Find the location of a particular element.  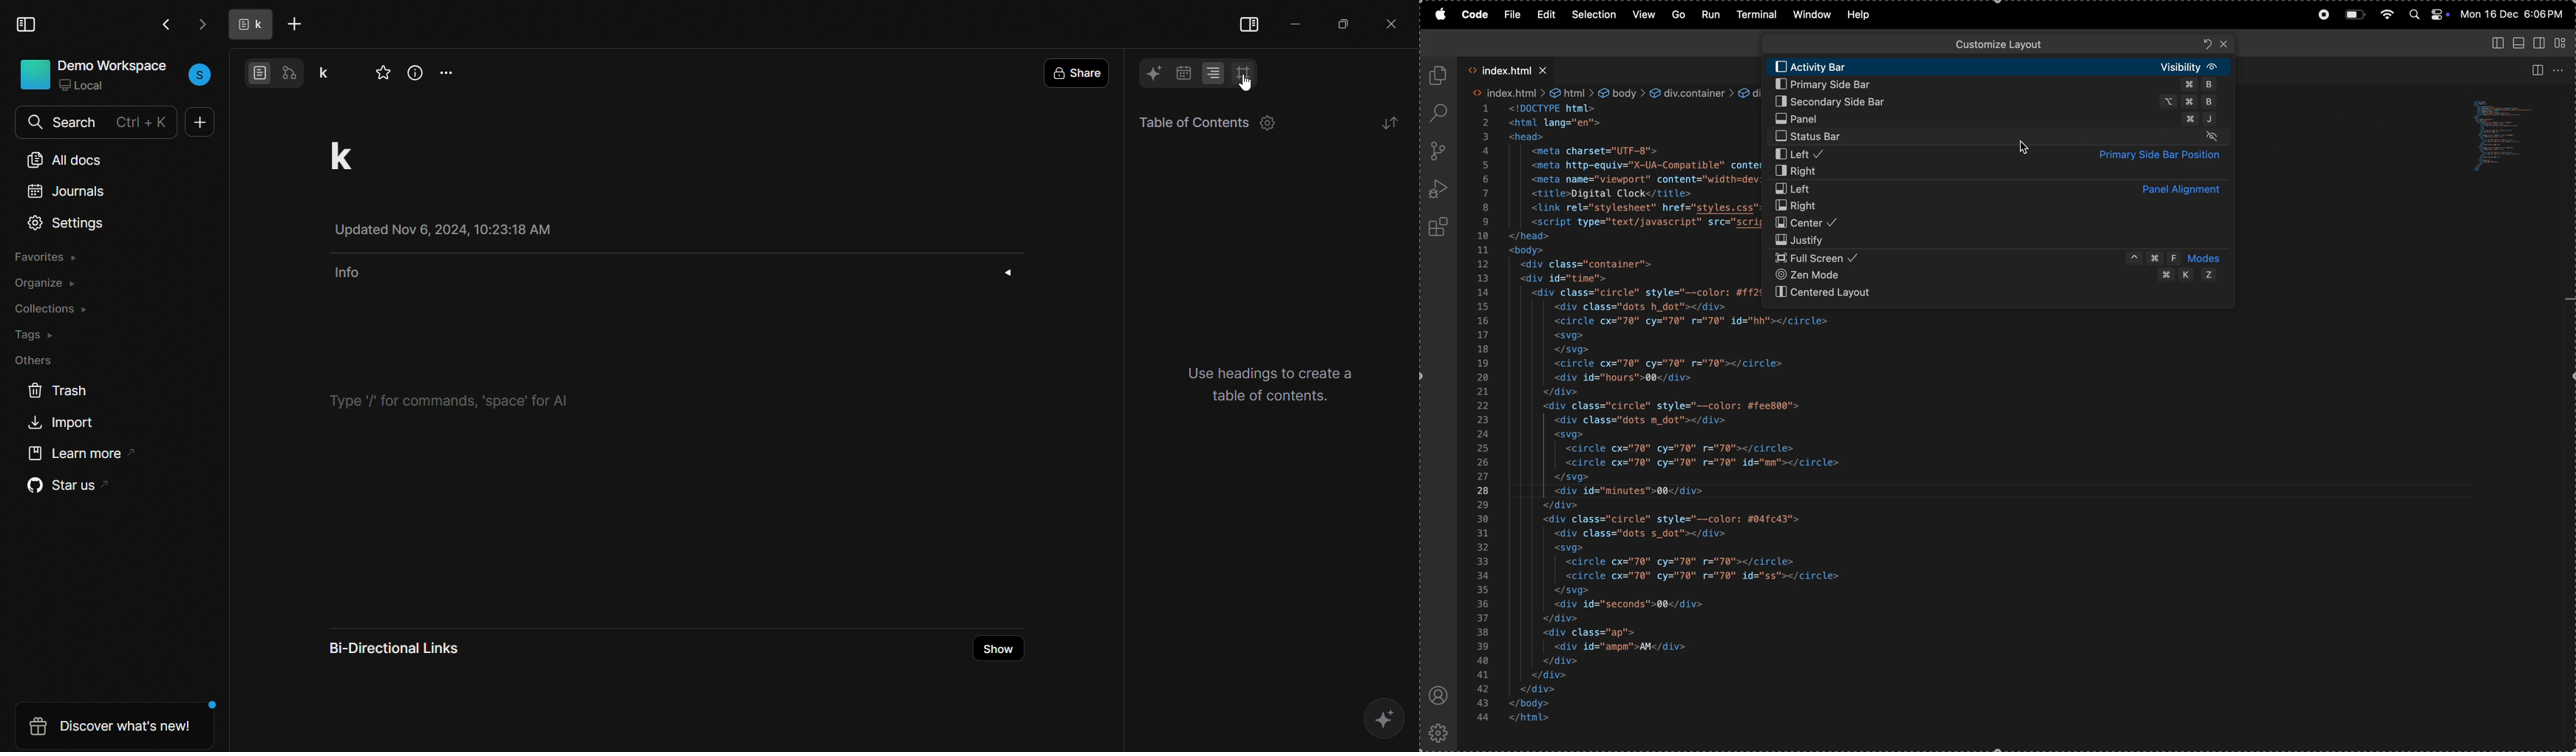

back ward is located at coordinates (1759, 42).